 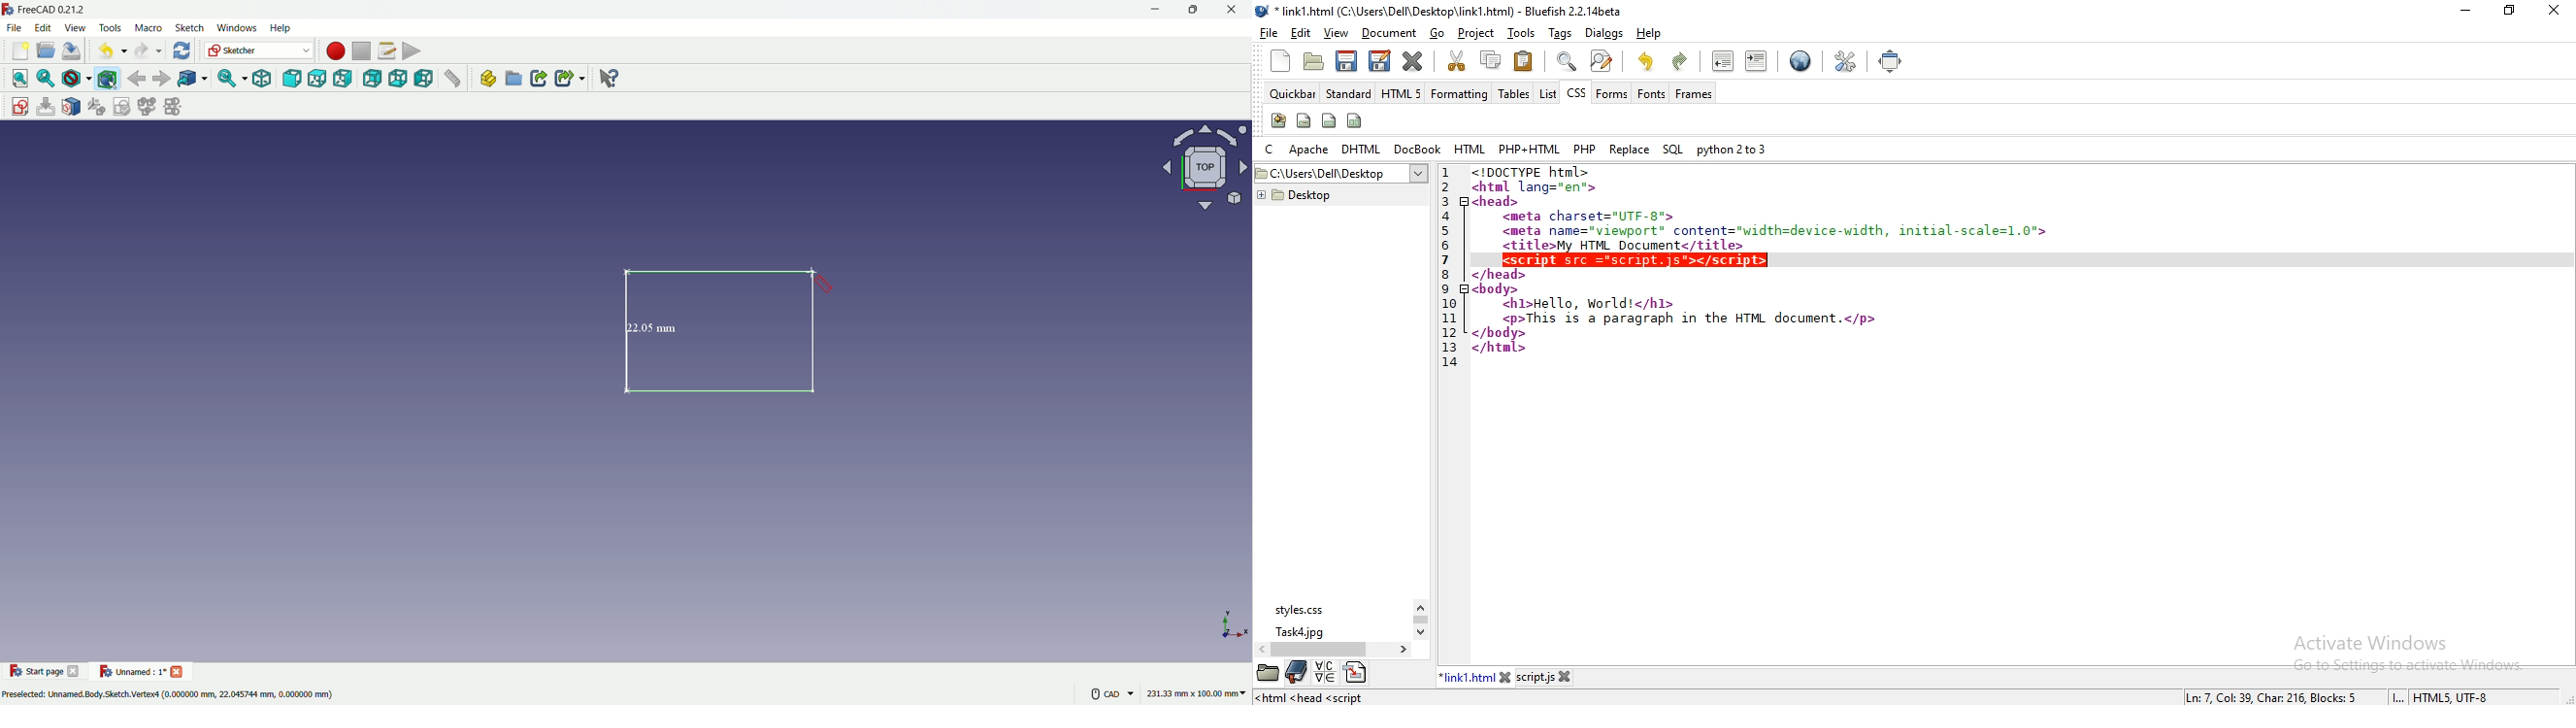 What do you see at coordinates (1709, 322) in the screenshot?
I see `code` at bounding box center [1709, 322].